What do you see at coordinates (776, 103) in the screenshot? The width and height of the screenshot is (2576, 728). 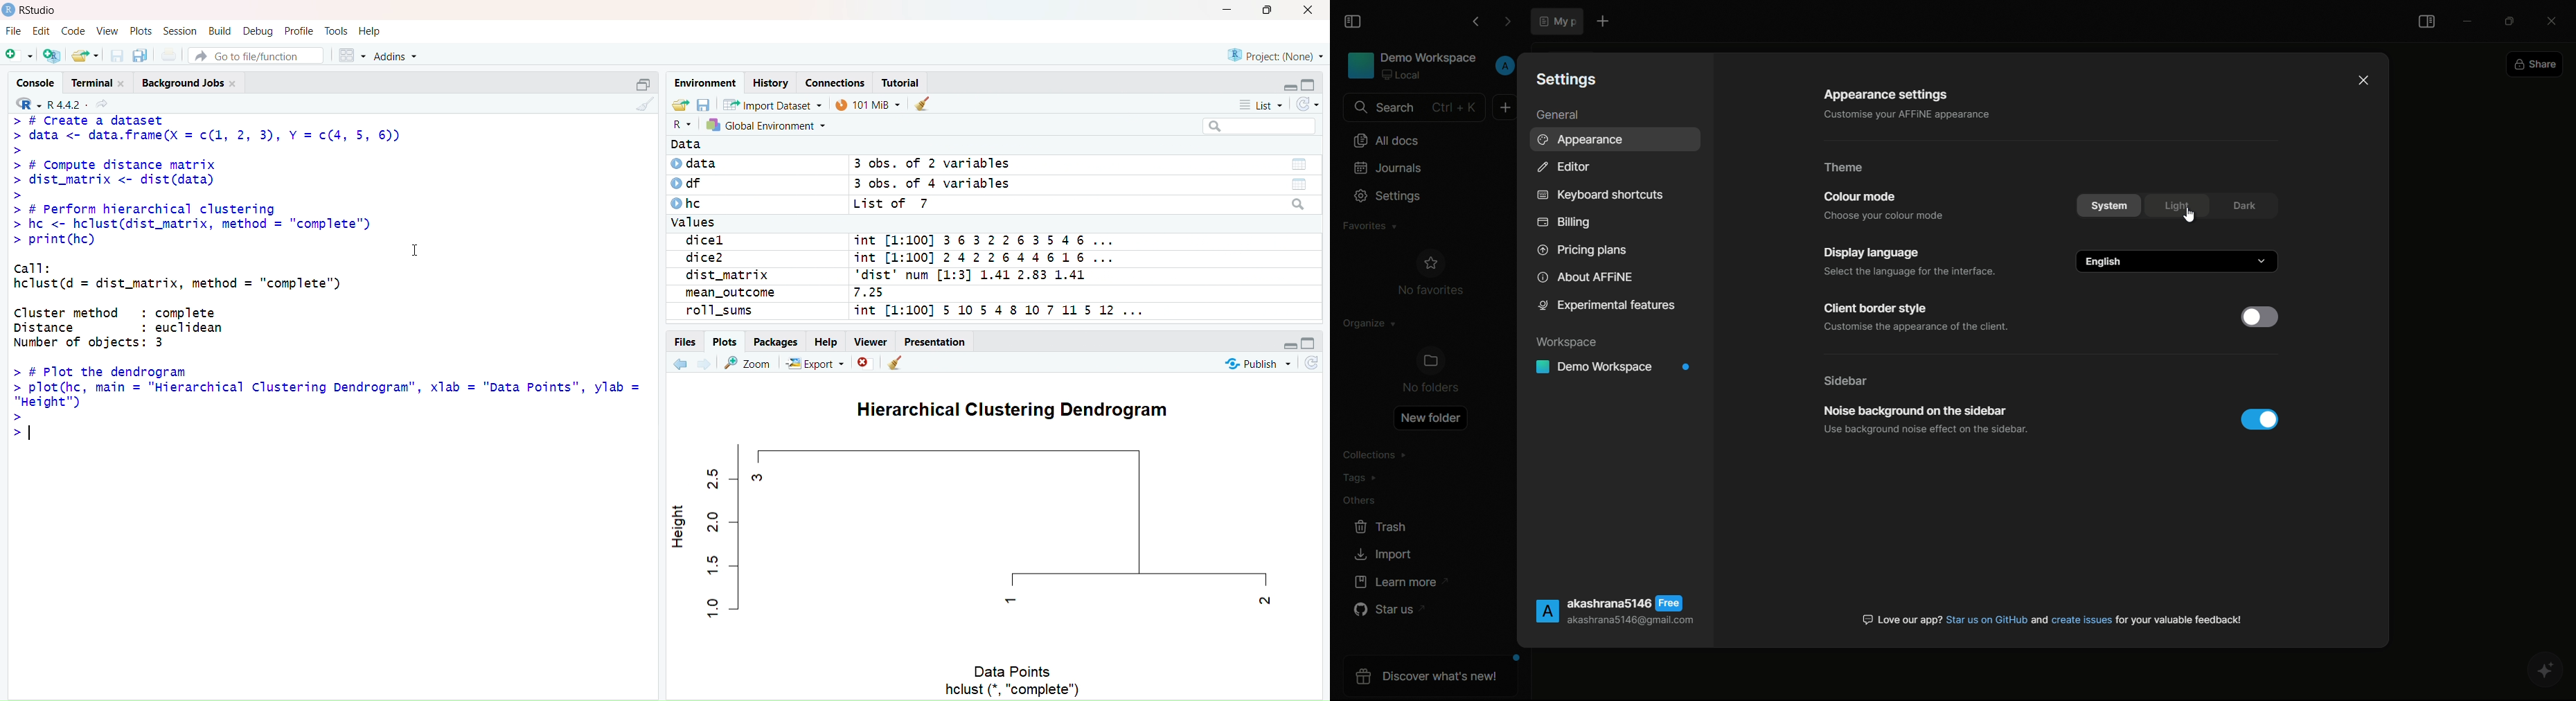 I see `Import Dataset` at bounding box center [776, 103].